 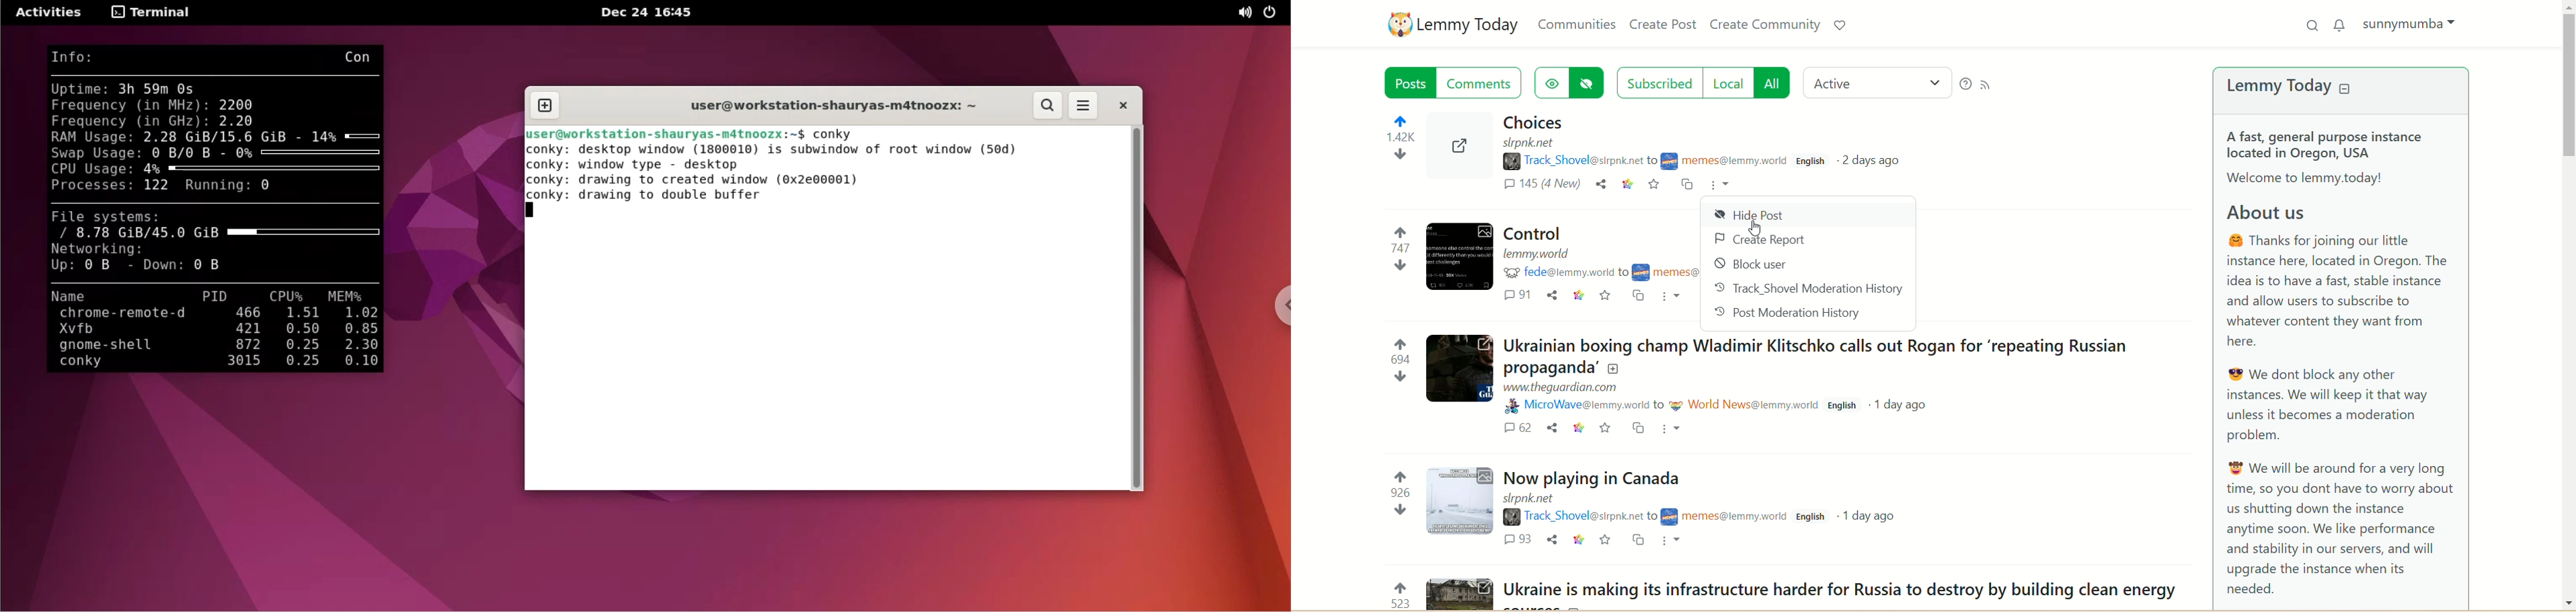 I want to click on pointer(clicked hide post), so click(x=1754, y=228).